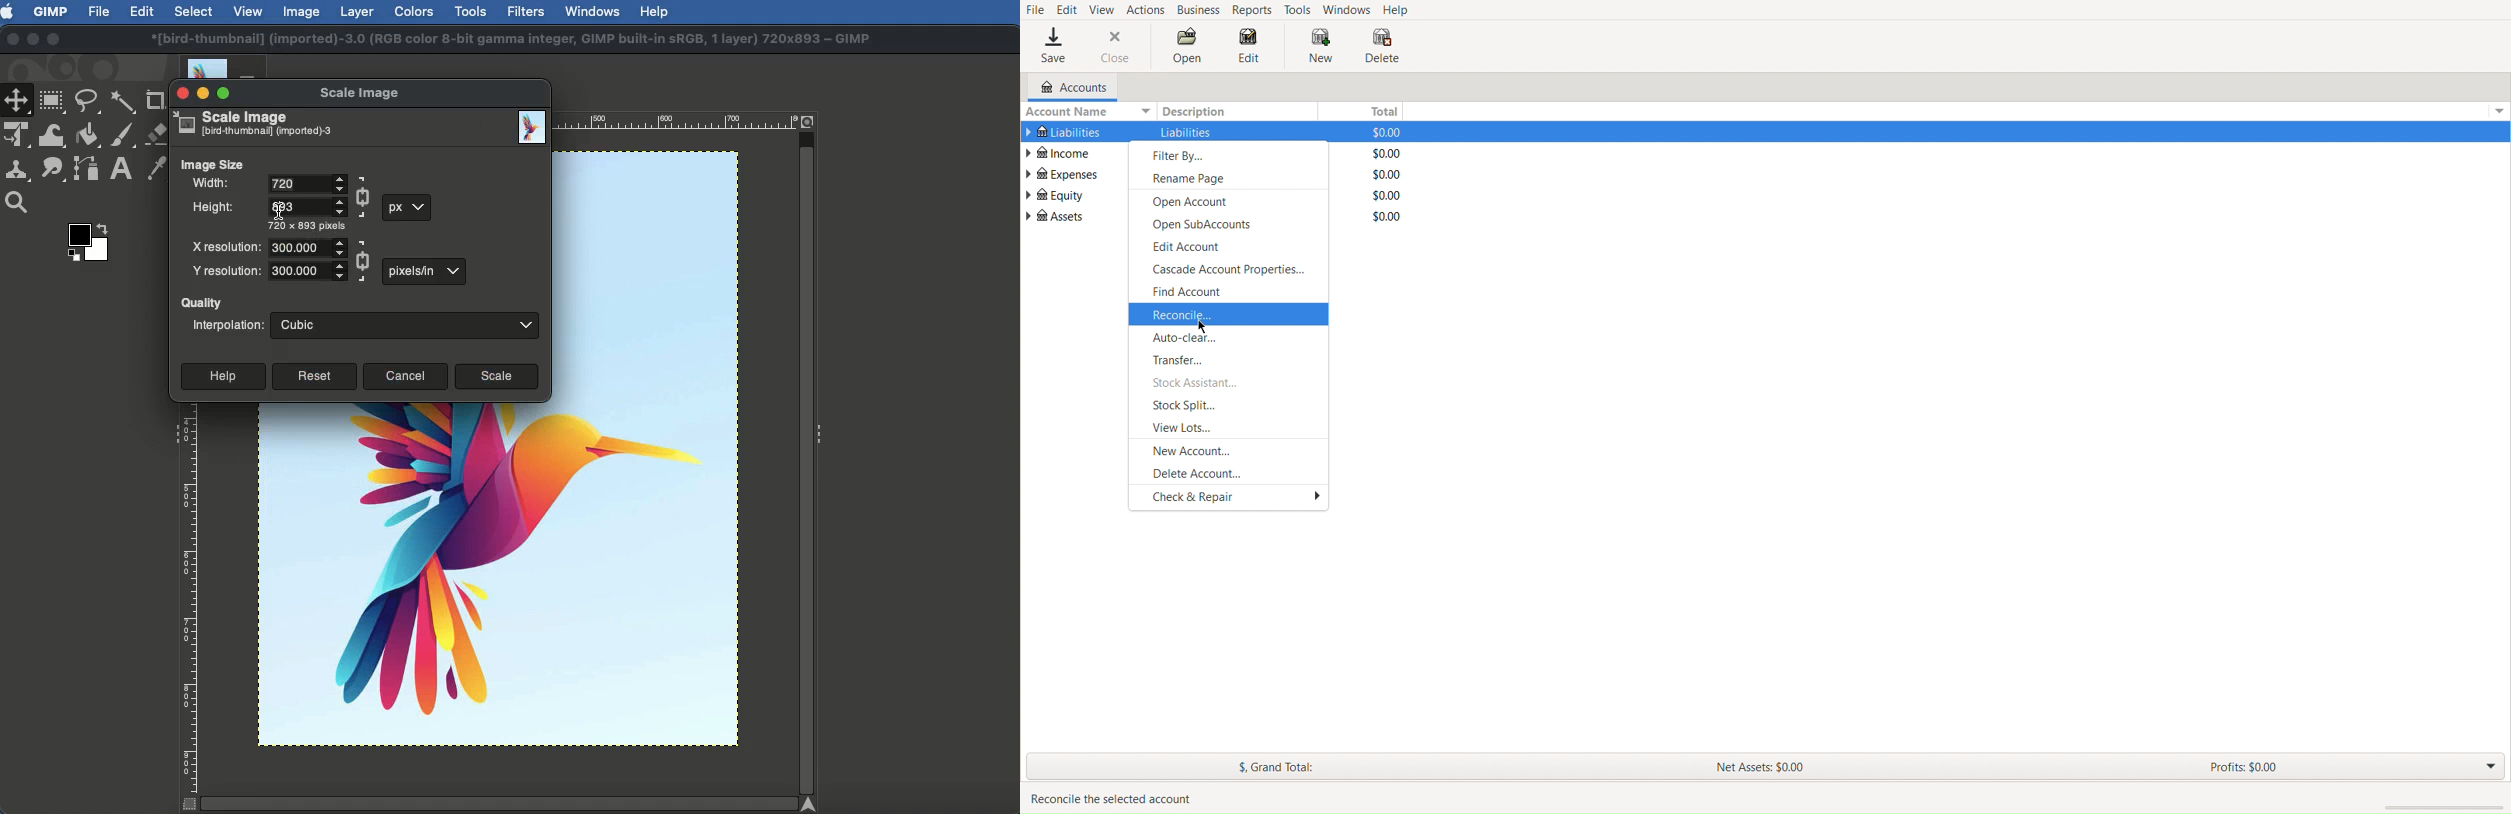  Describe the element at coordinates (2488, 767) in the screenshot. I see `Drop down` at that location.